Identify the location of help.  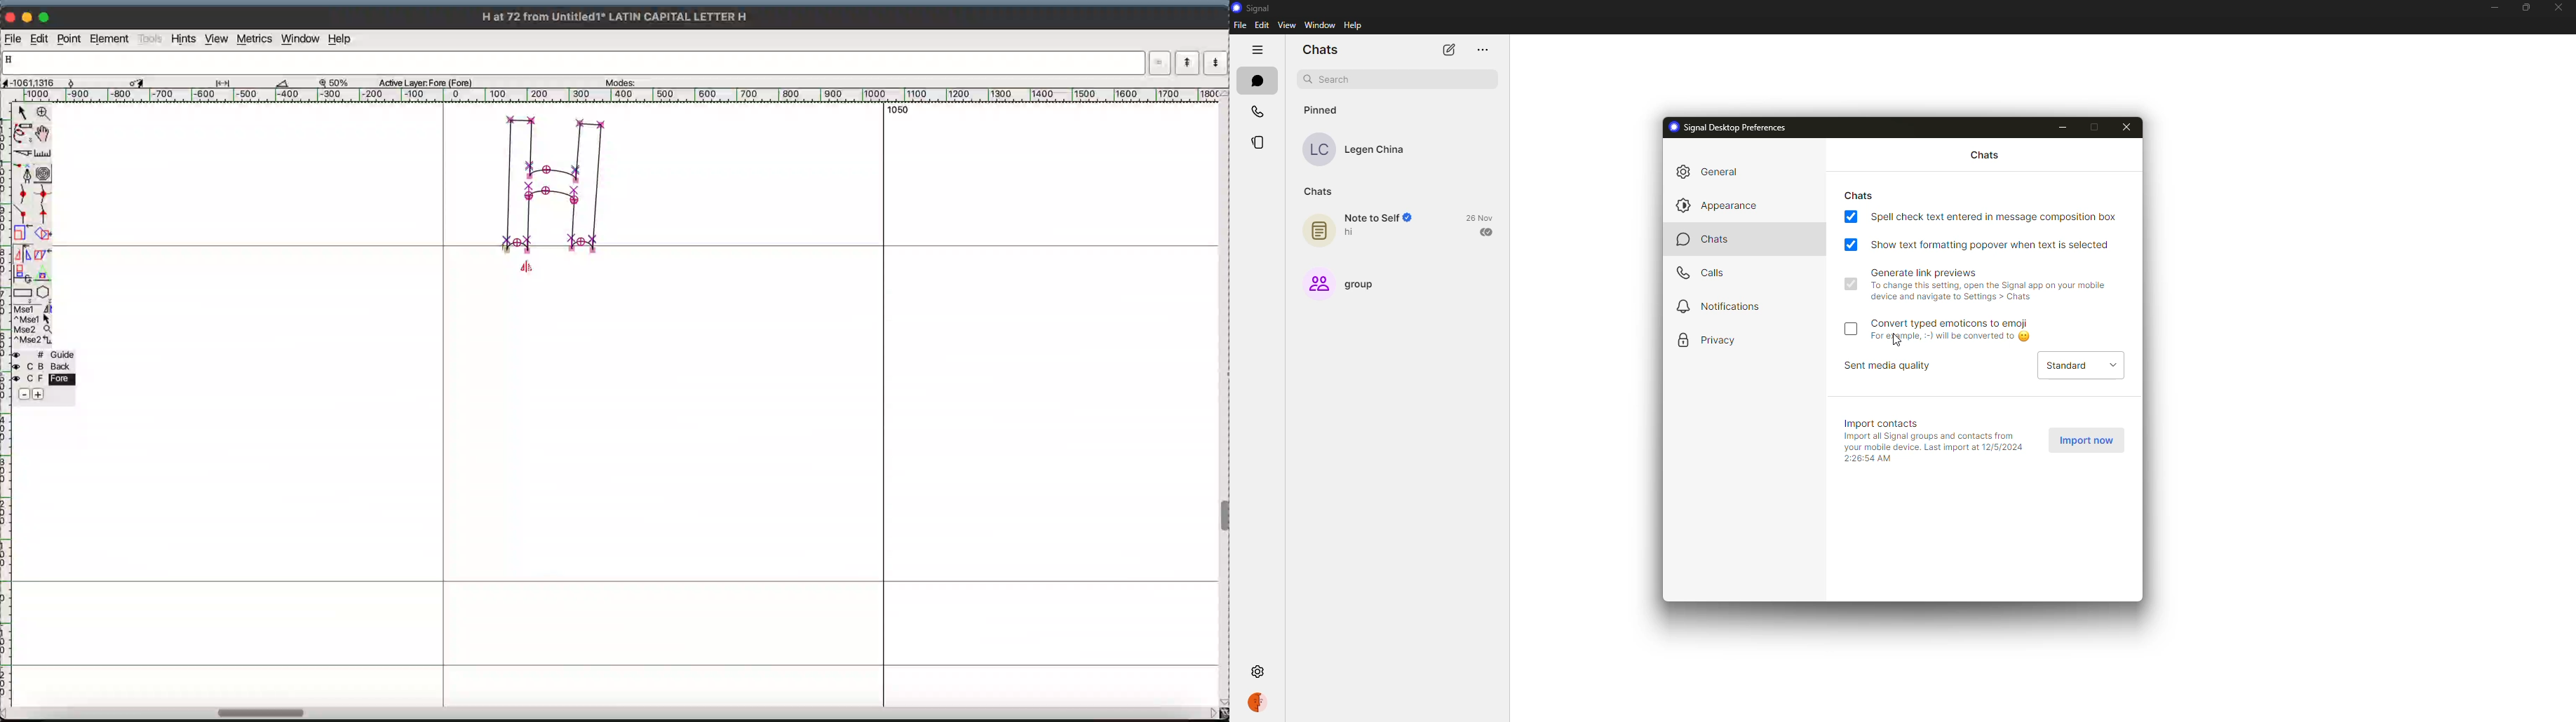
(1355, 25).